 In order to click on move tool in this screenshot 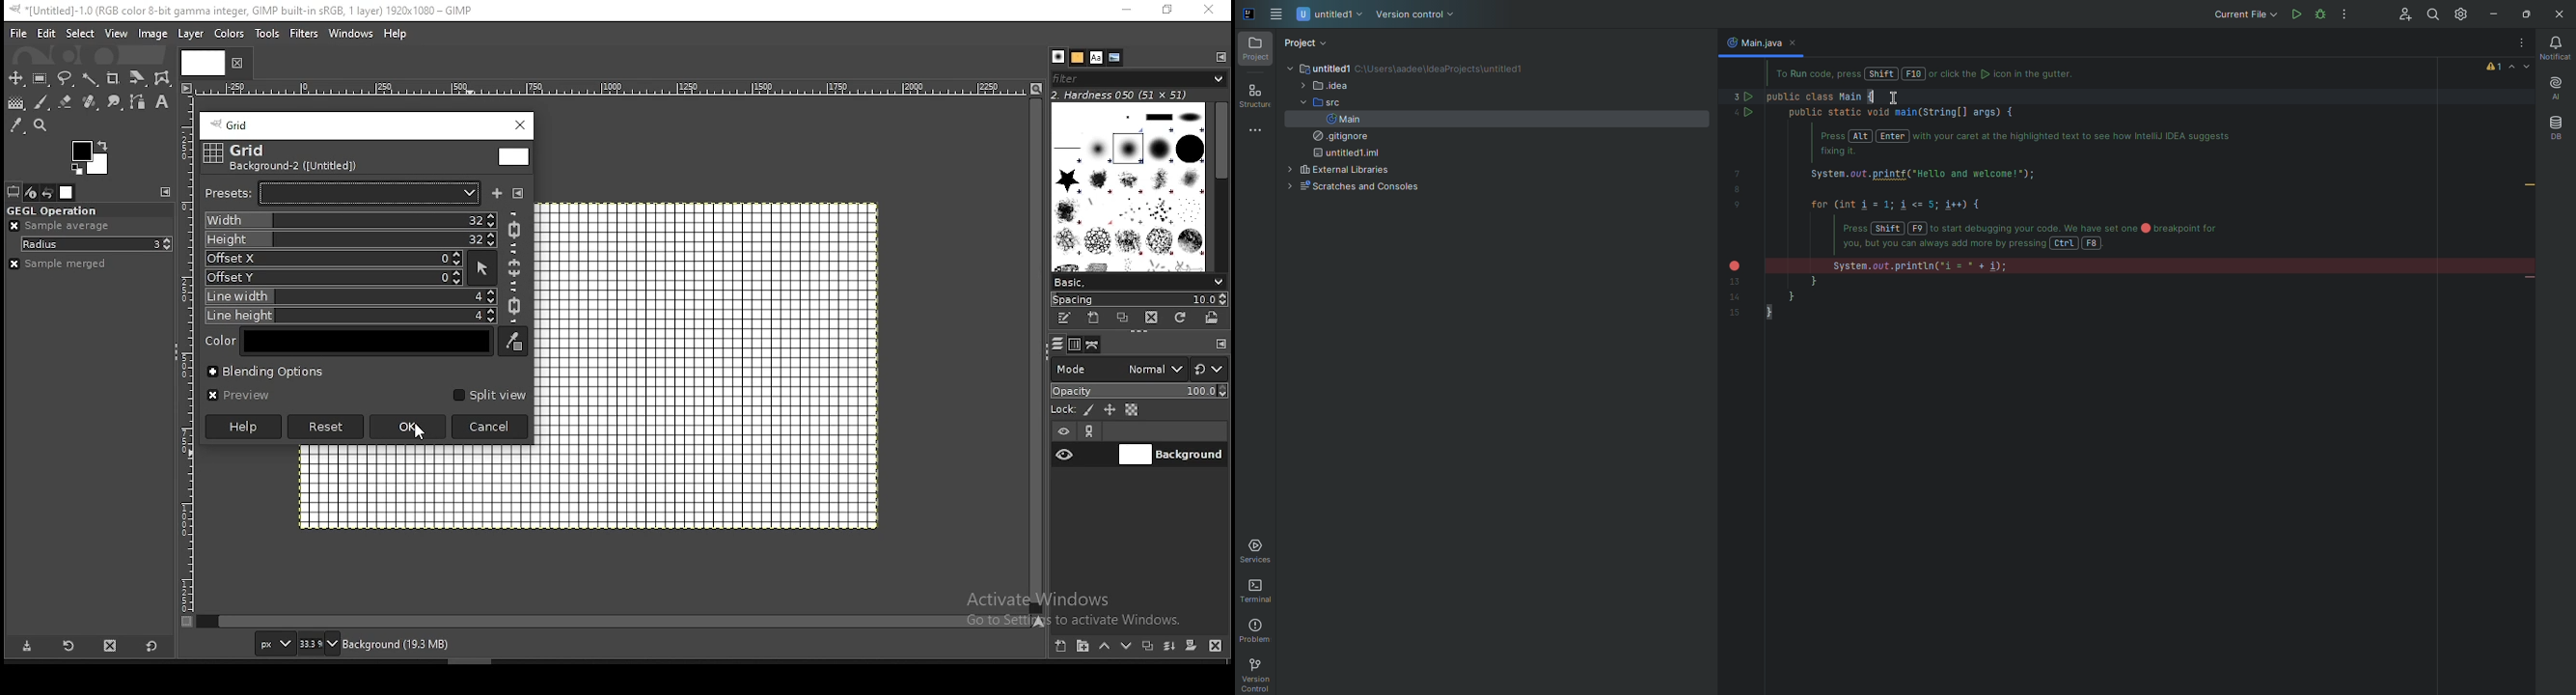, I will do `click(15, 77)`.